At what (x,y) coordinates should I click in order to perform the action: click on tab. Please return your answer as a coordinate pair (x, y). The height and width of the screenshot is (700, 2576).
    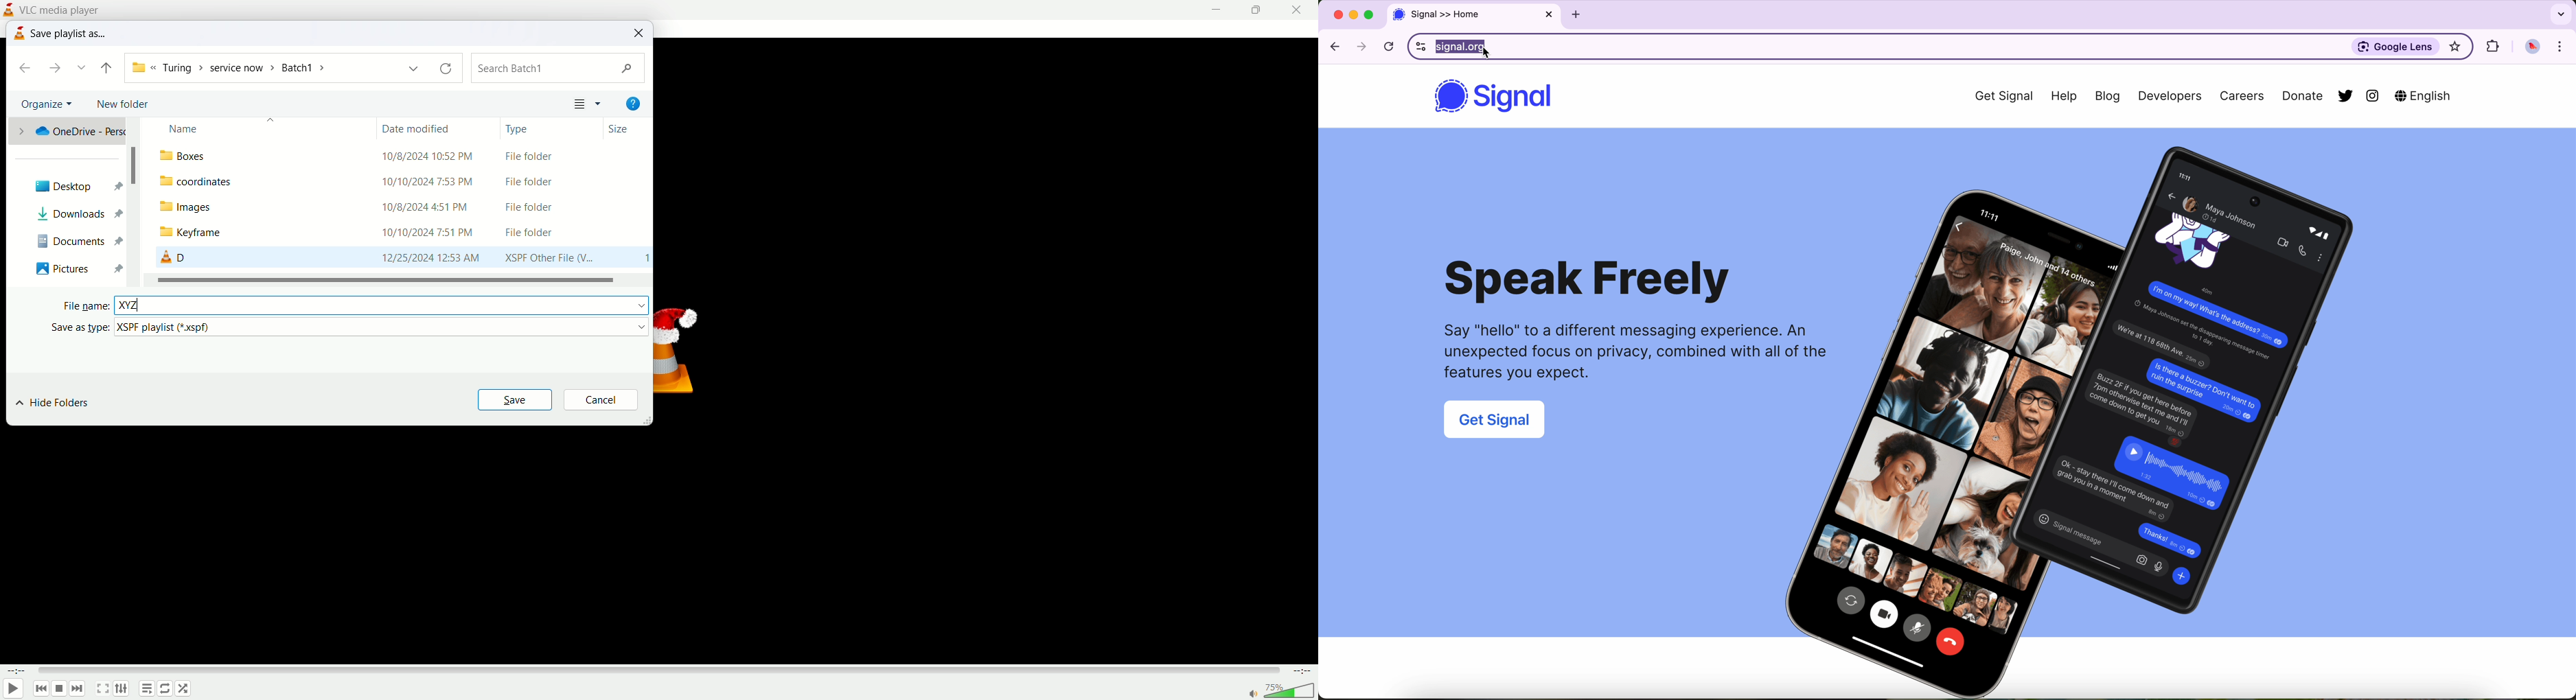
    Looking at the image, I should click on (1475, 15).